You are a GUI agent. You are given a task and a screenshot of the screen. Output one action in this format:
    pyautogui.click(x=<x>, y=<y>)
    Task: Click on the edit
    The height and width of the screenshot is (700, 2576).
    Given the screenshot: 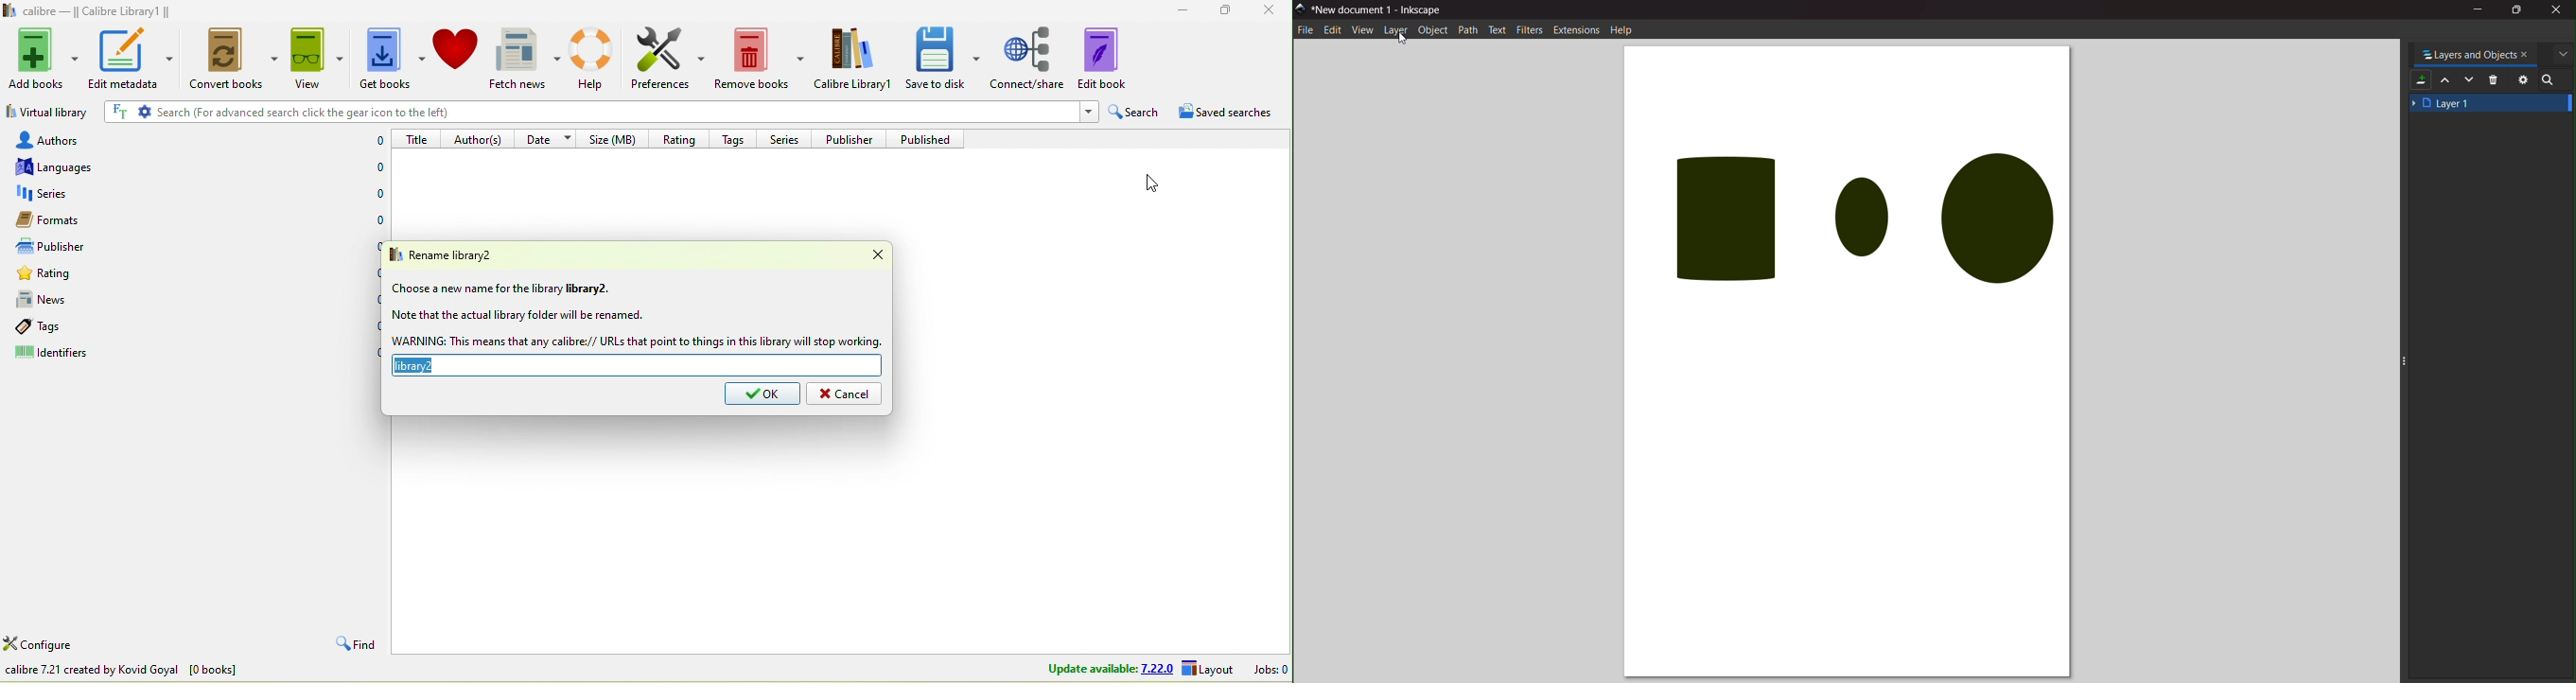 What is the action you would take?
    pyautogui.click(x=1332, y=29)
    